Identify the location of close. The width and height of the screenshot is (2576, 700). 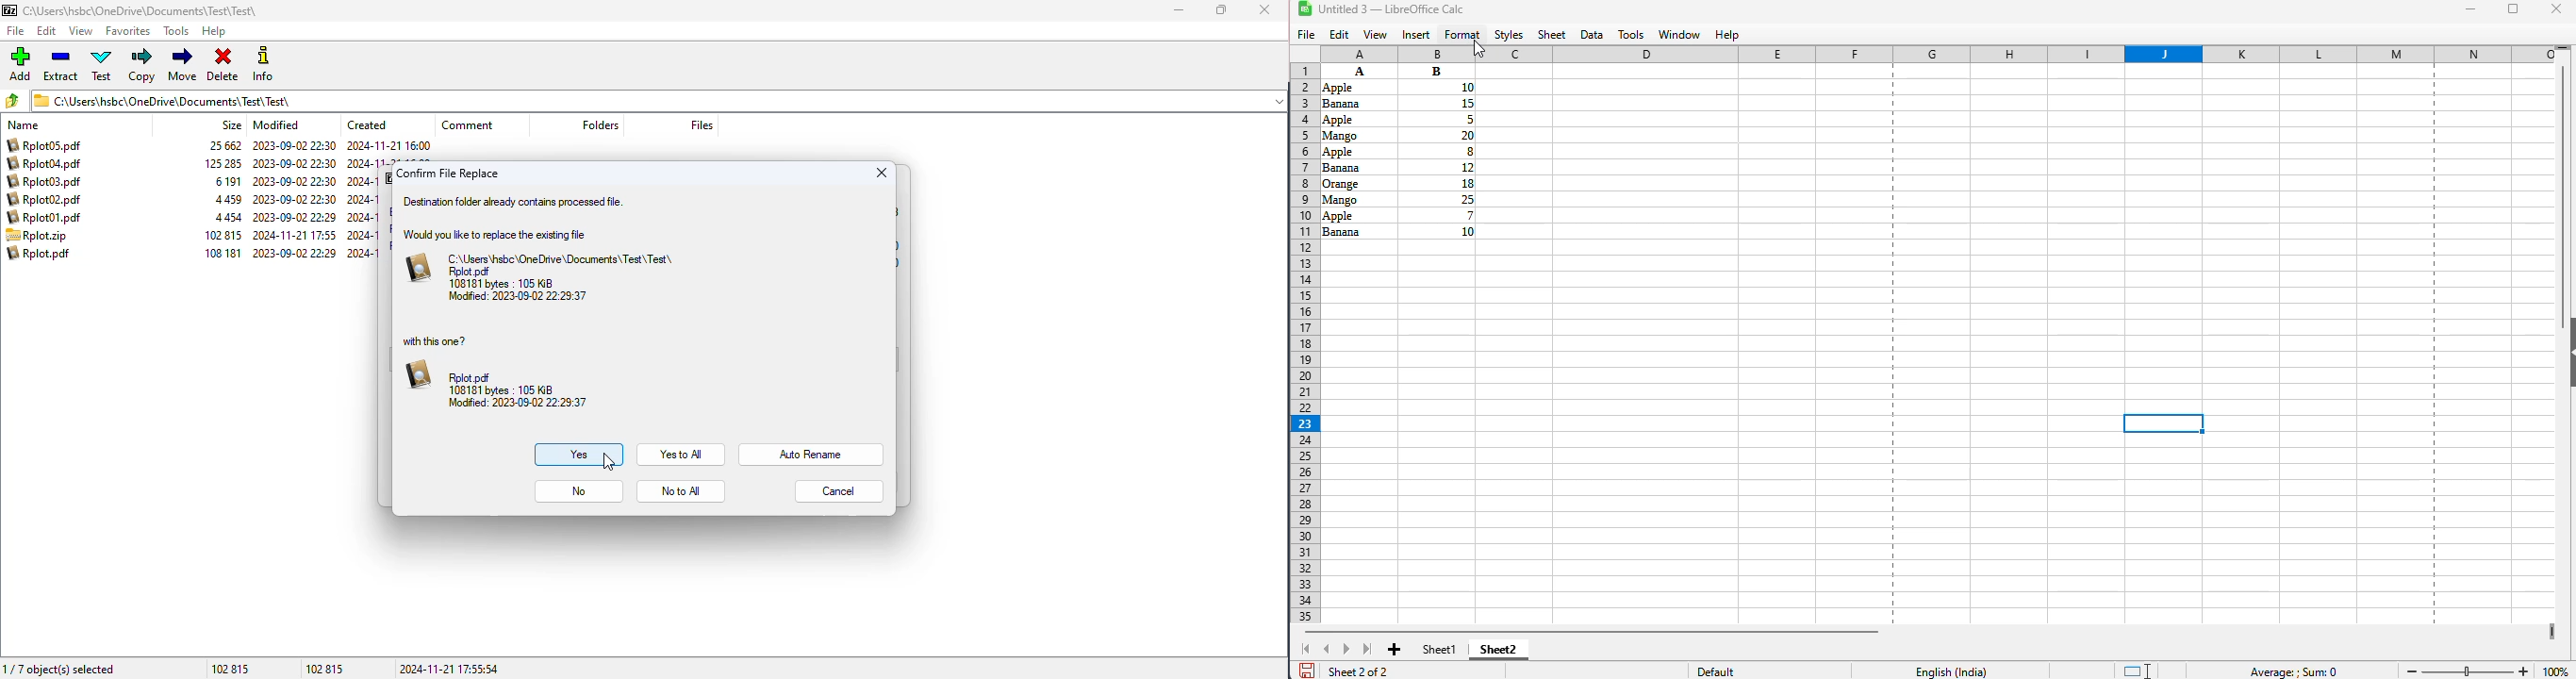
(1263, 9).